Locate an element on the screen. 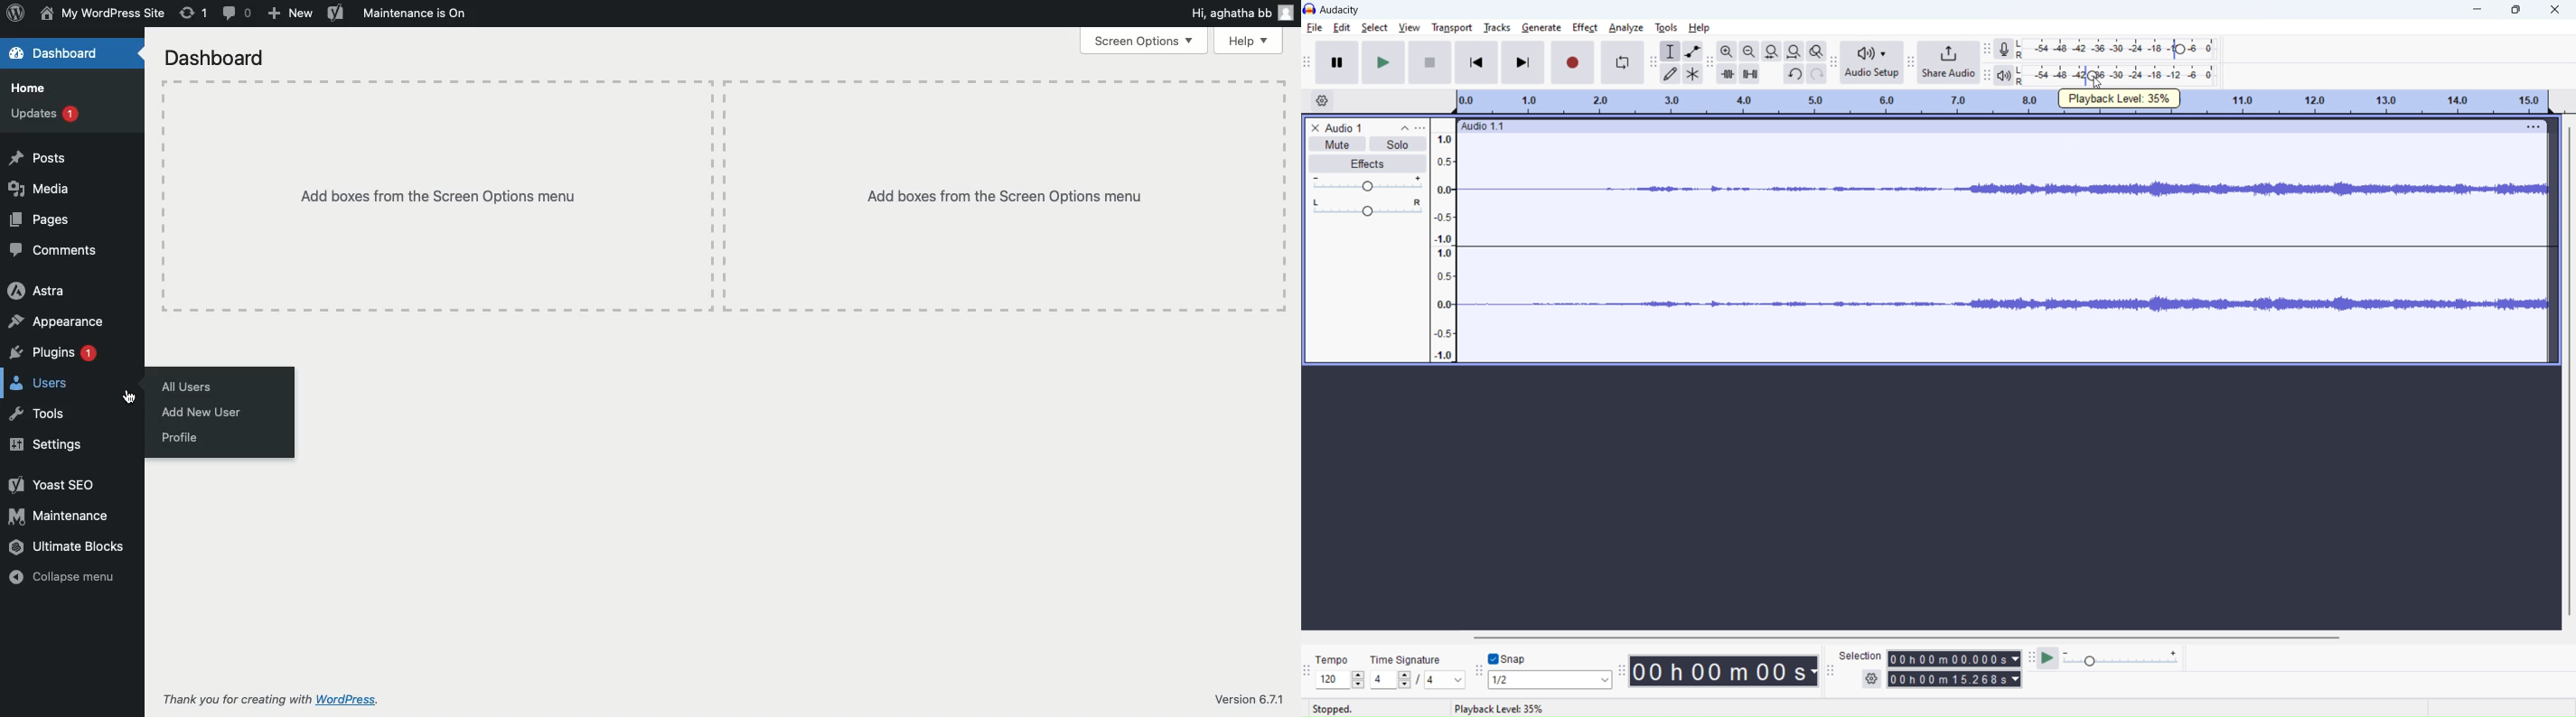 Image resolution: width=2576 pixels, height=728 pixels. audio setup toolbar is located at coordinates (1834, 62).